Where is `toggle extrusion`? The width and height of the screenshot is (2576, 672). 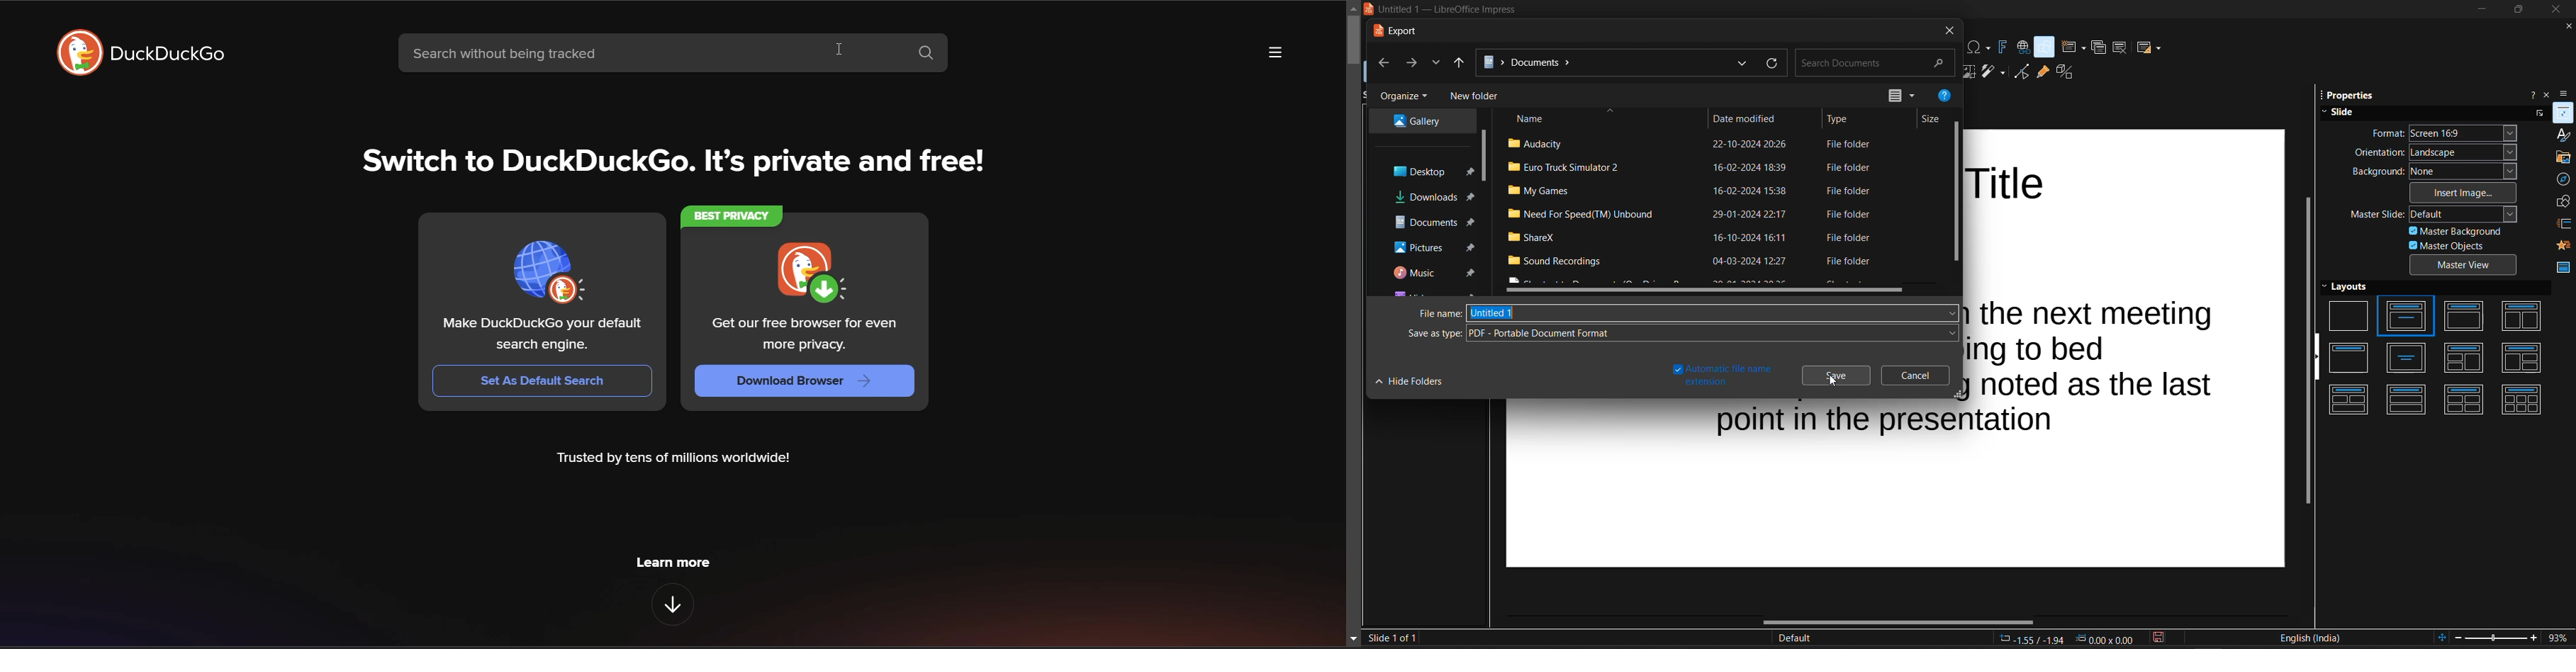 toggle extrusion is located at coordinates (2065, 73).